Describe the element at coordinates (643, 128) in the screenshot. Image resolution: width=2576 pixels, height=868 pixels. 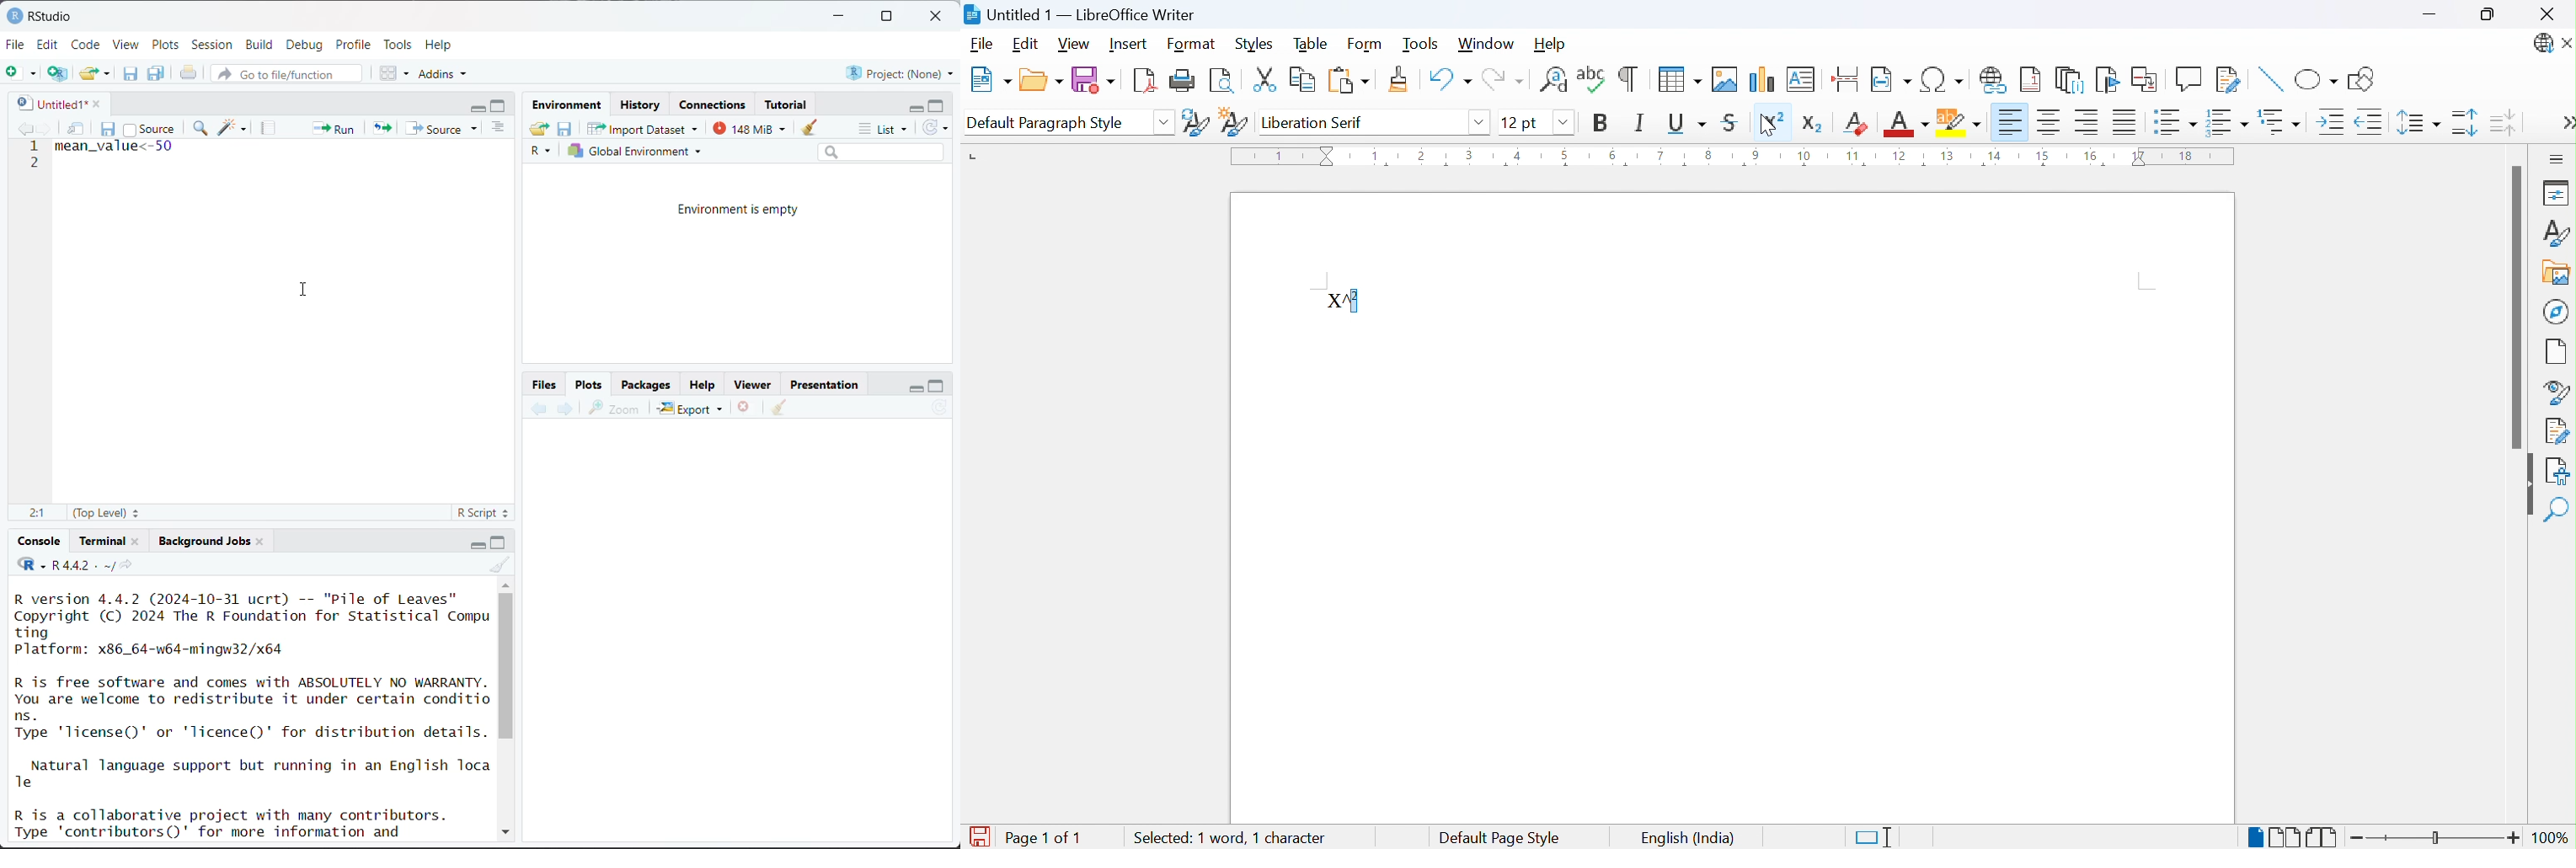
I see `Import Dataset` at that location.